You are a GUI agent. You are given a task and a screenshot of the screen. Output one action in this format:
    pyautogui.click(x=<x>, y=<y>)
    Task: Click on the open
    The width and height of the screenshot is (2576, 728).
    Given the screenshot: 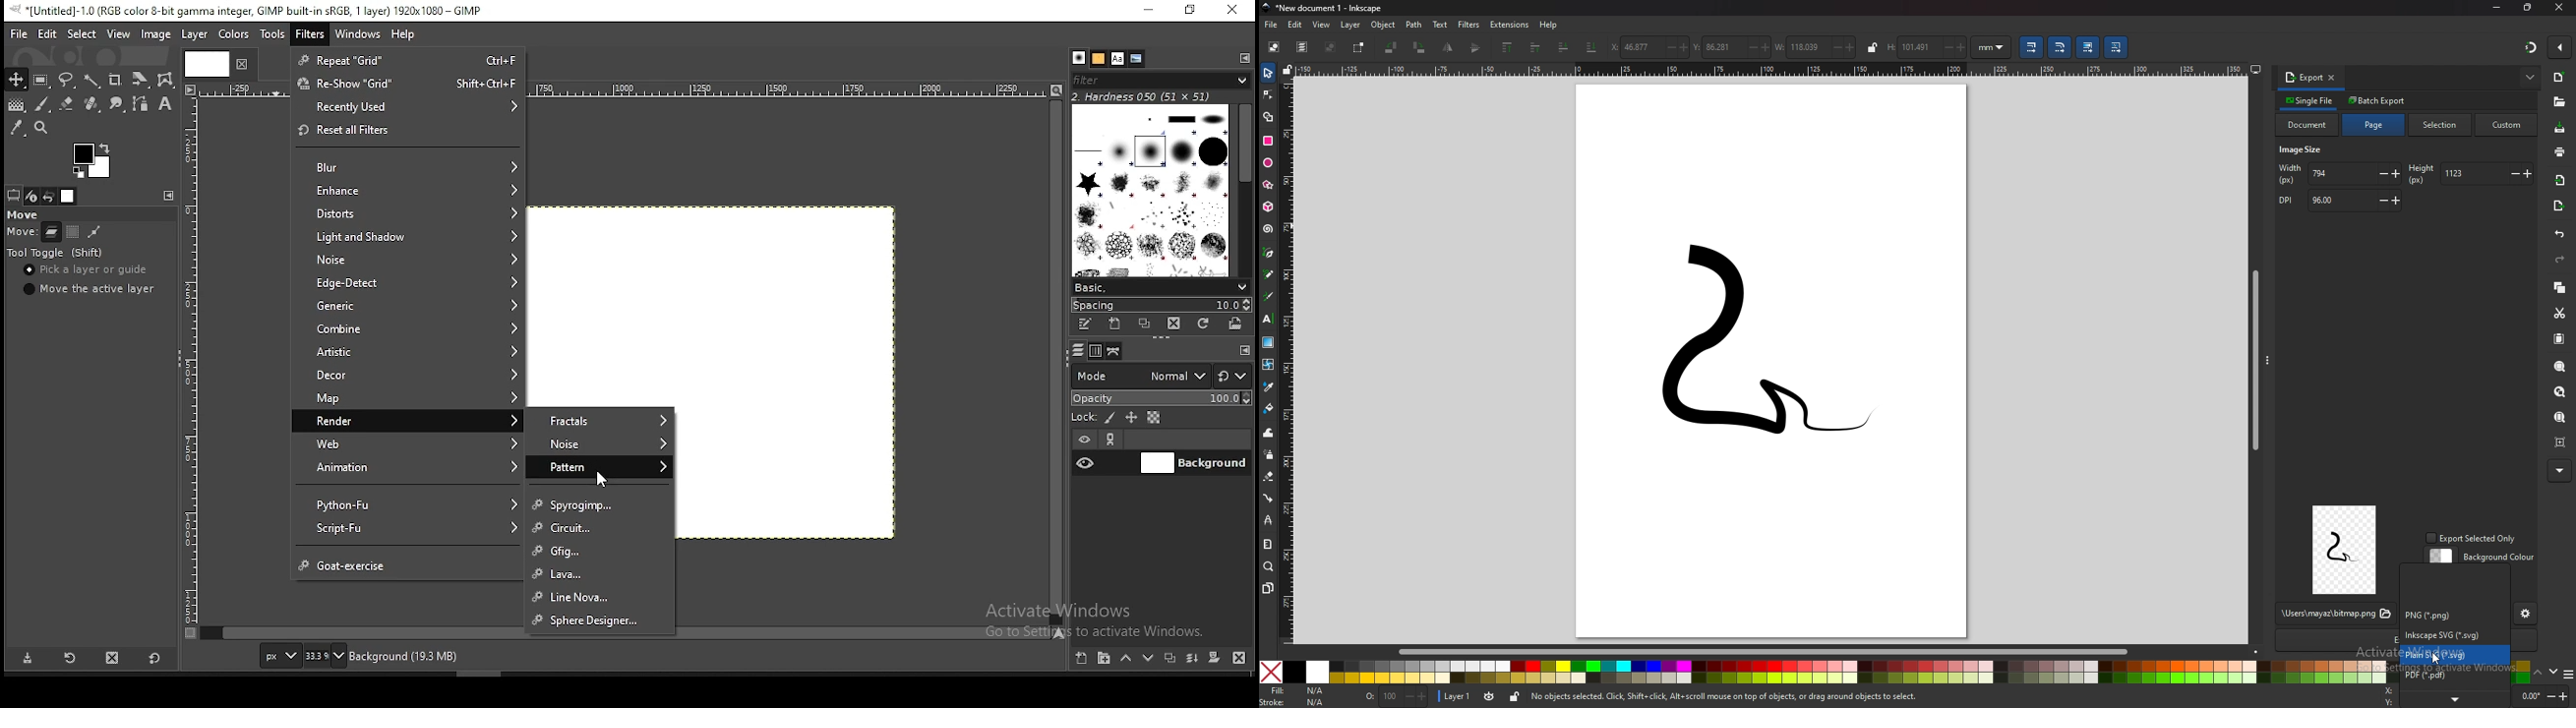 What is the action you would take?
    pyautogui.click(x=2559, y=102)
    